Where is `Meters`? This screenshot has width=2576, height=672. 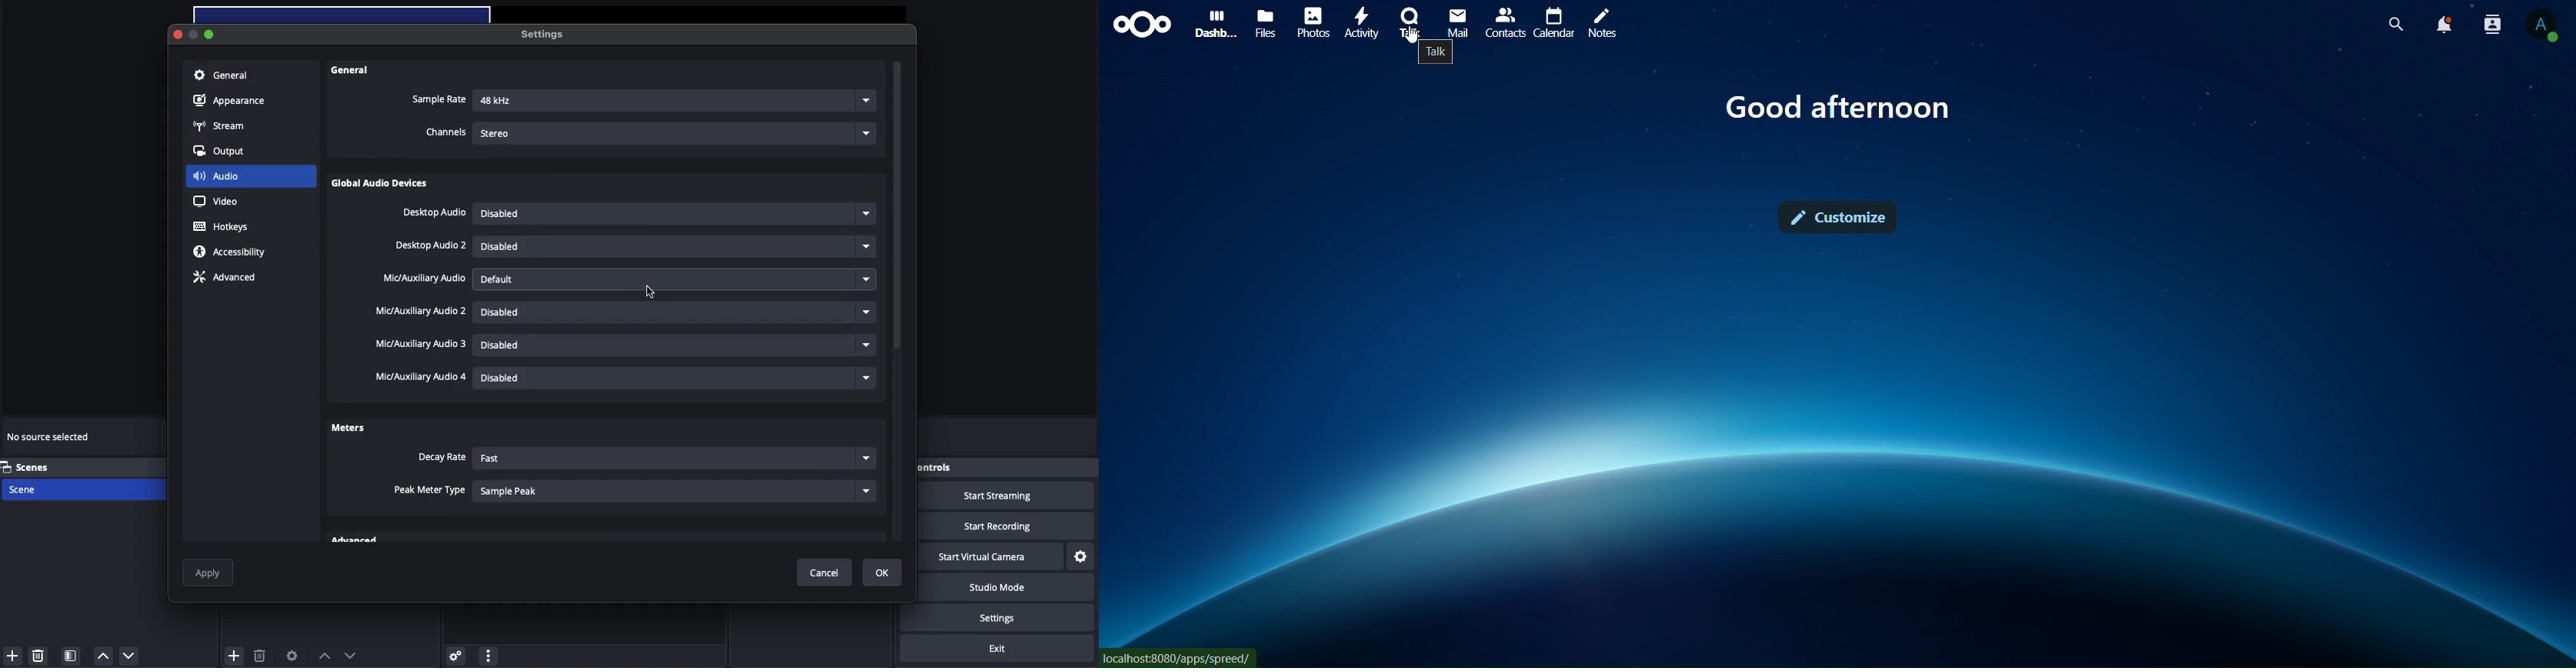 Meters is located at coordinates (348, 426).